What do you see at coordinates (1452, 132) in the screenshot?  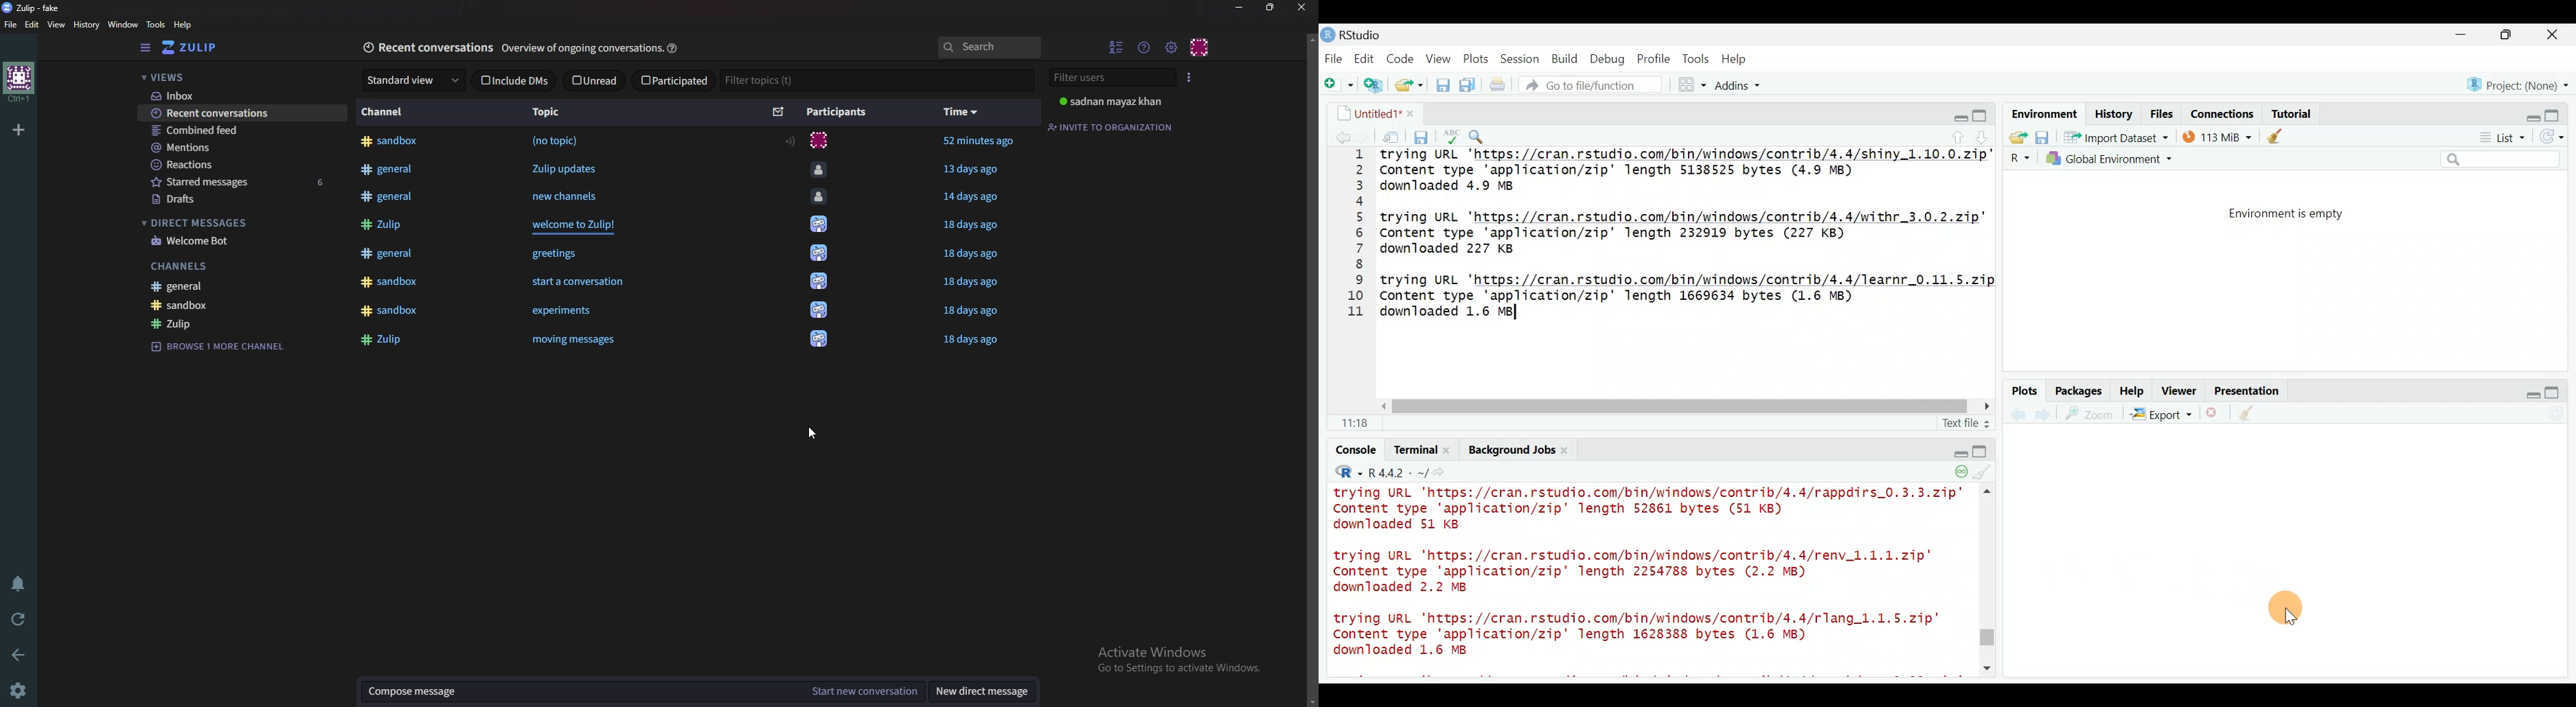 I see `check spelling in document` at bounding box center [1452, 132].